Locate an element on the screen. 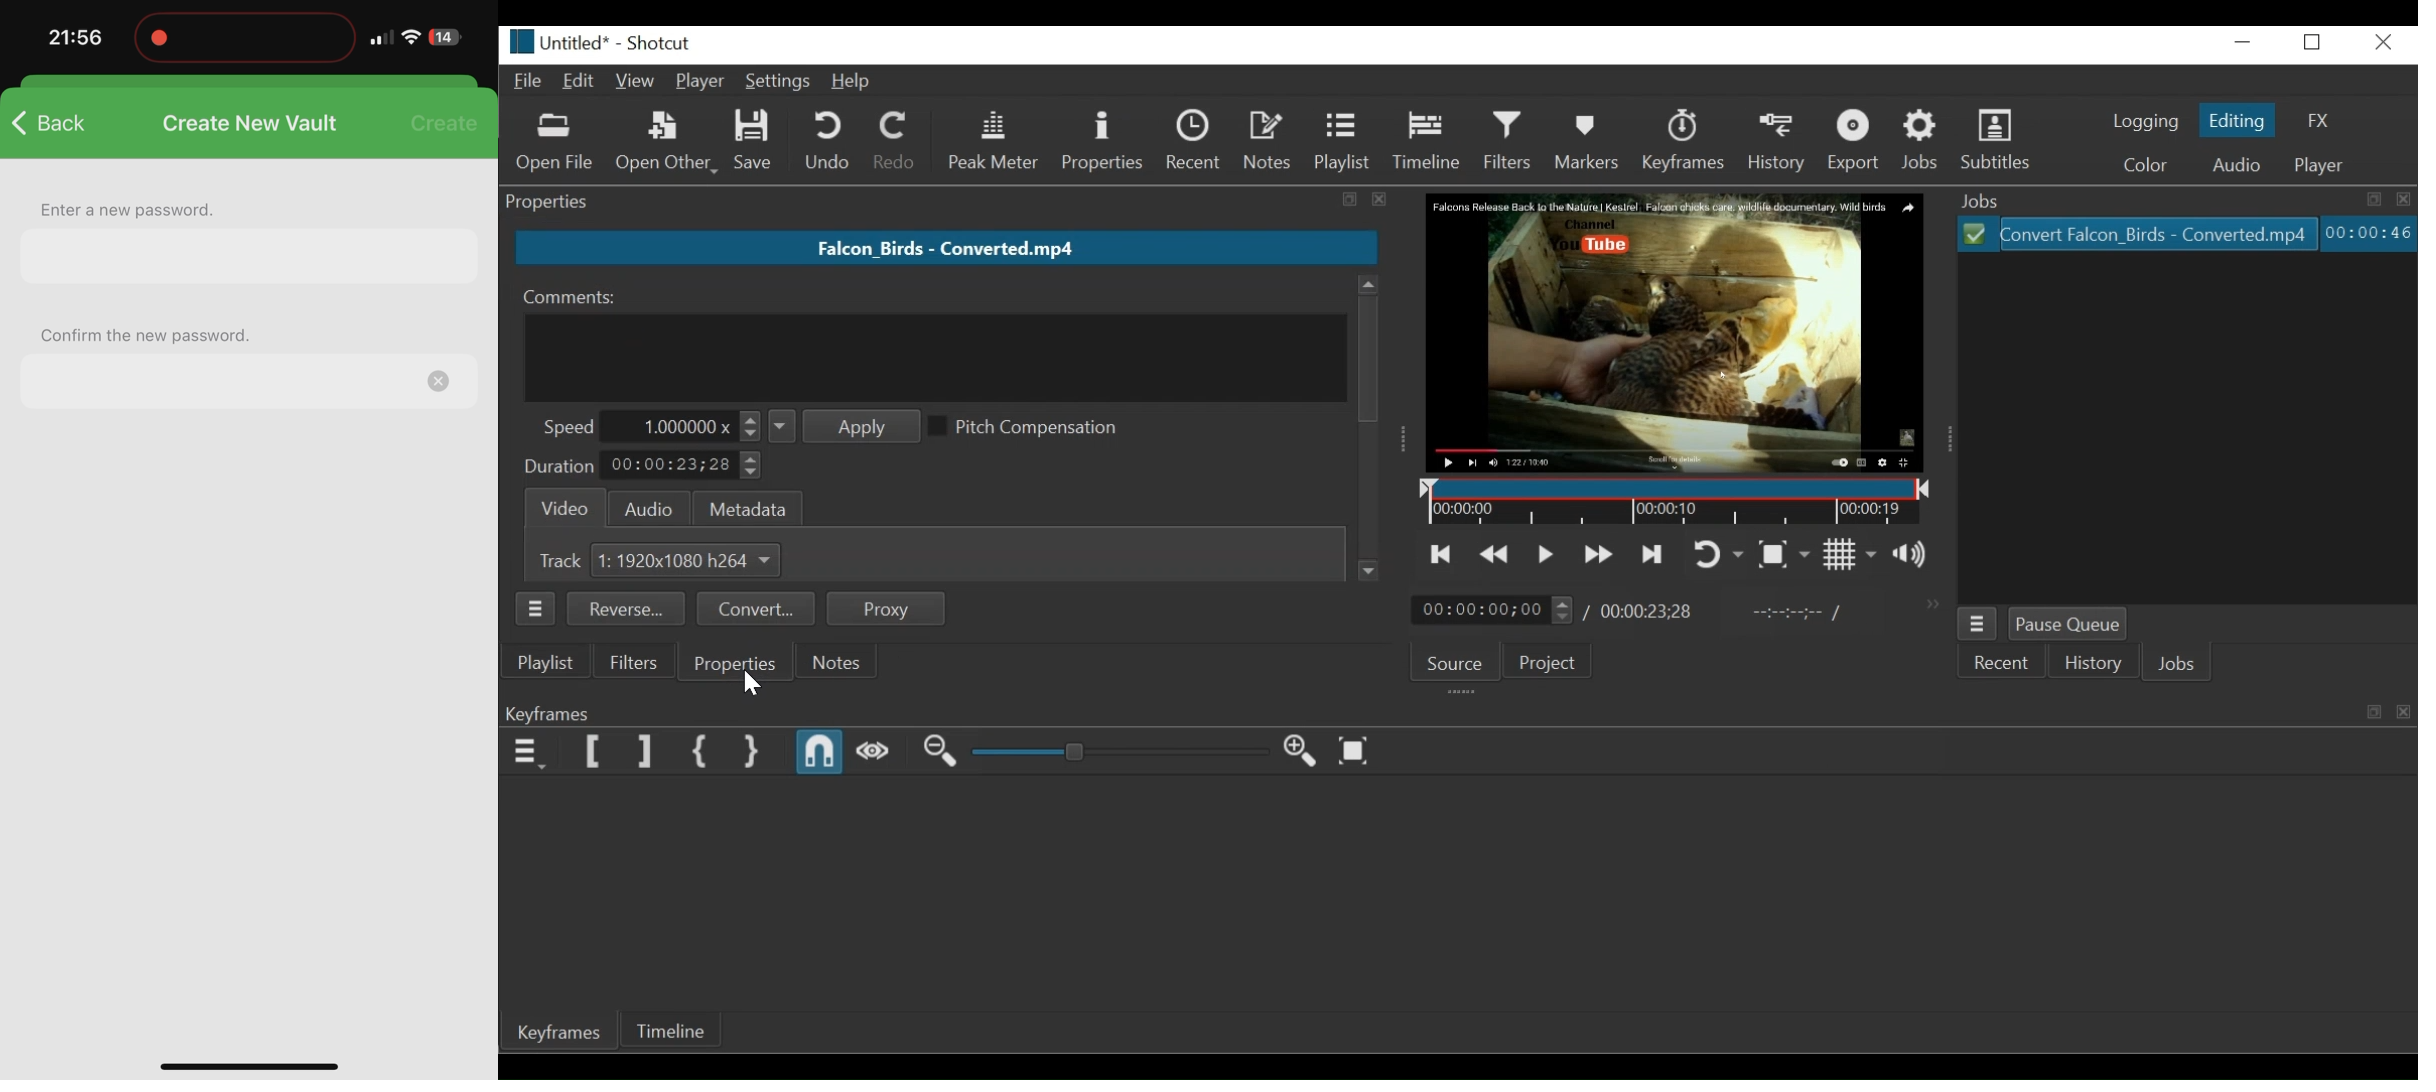 The height and width of the screenshot is (1092, 2436). caption for new password is located at coordinates (221, 256).